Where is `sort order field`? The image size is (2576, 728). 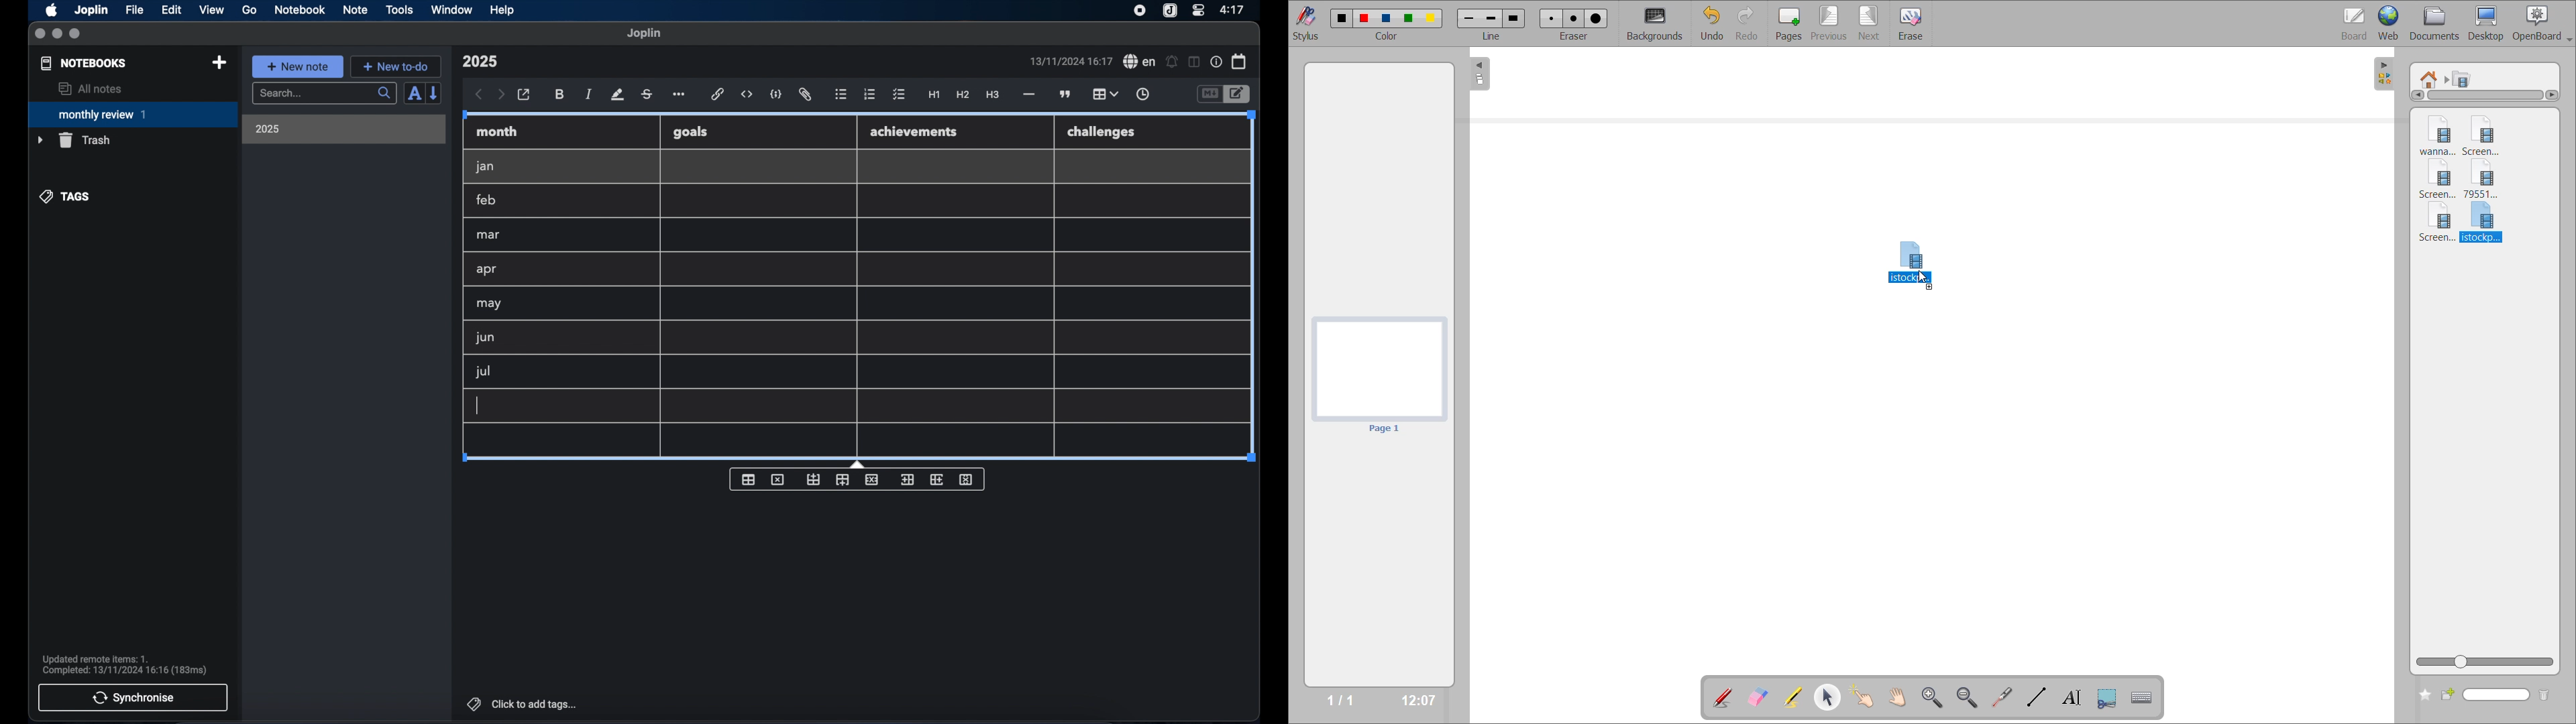
sort order field is located at coordinates (414, 94).